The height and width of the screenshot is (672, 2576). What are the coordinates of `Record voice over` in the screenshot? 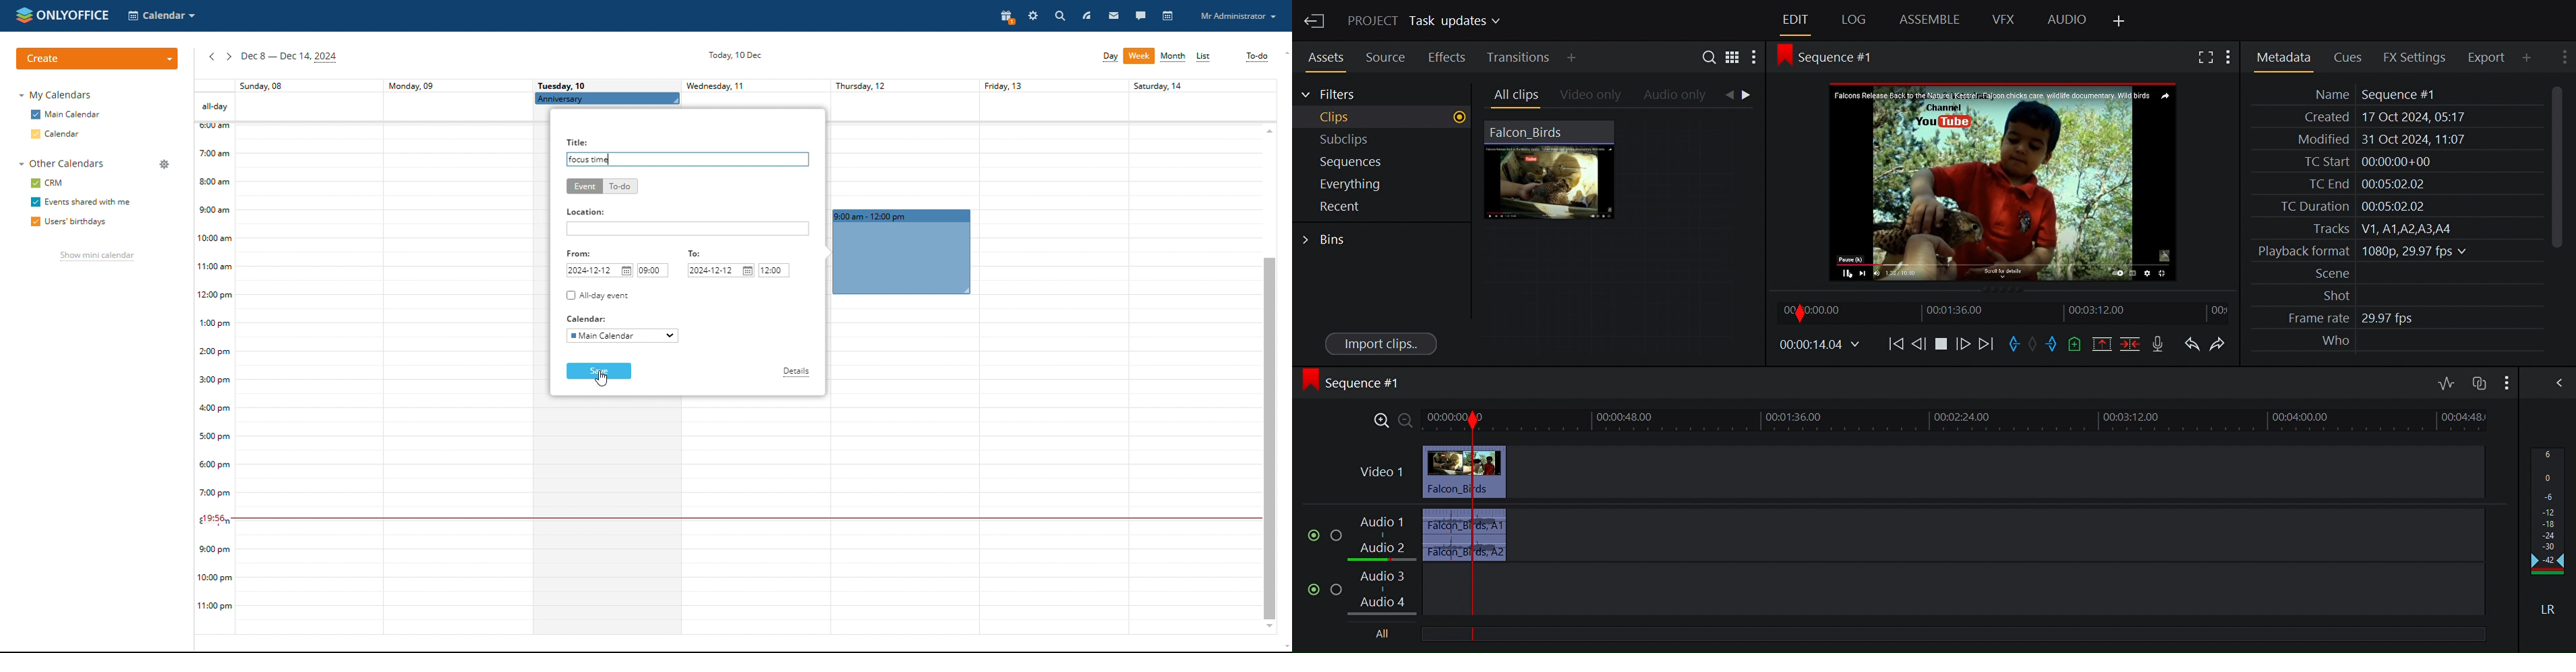 It's located at (2160, 344).